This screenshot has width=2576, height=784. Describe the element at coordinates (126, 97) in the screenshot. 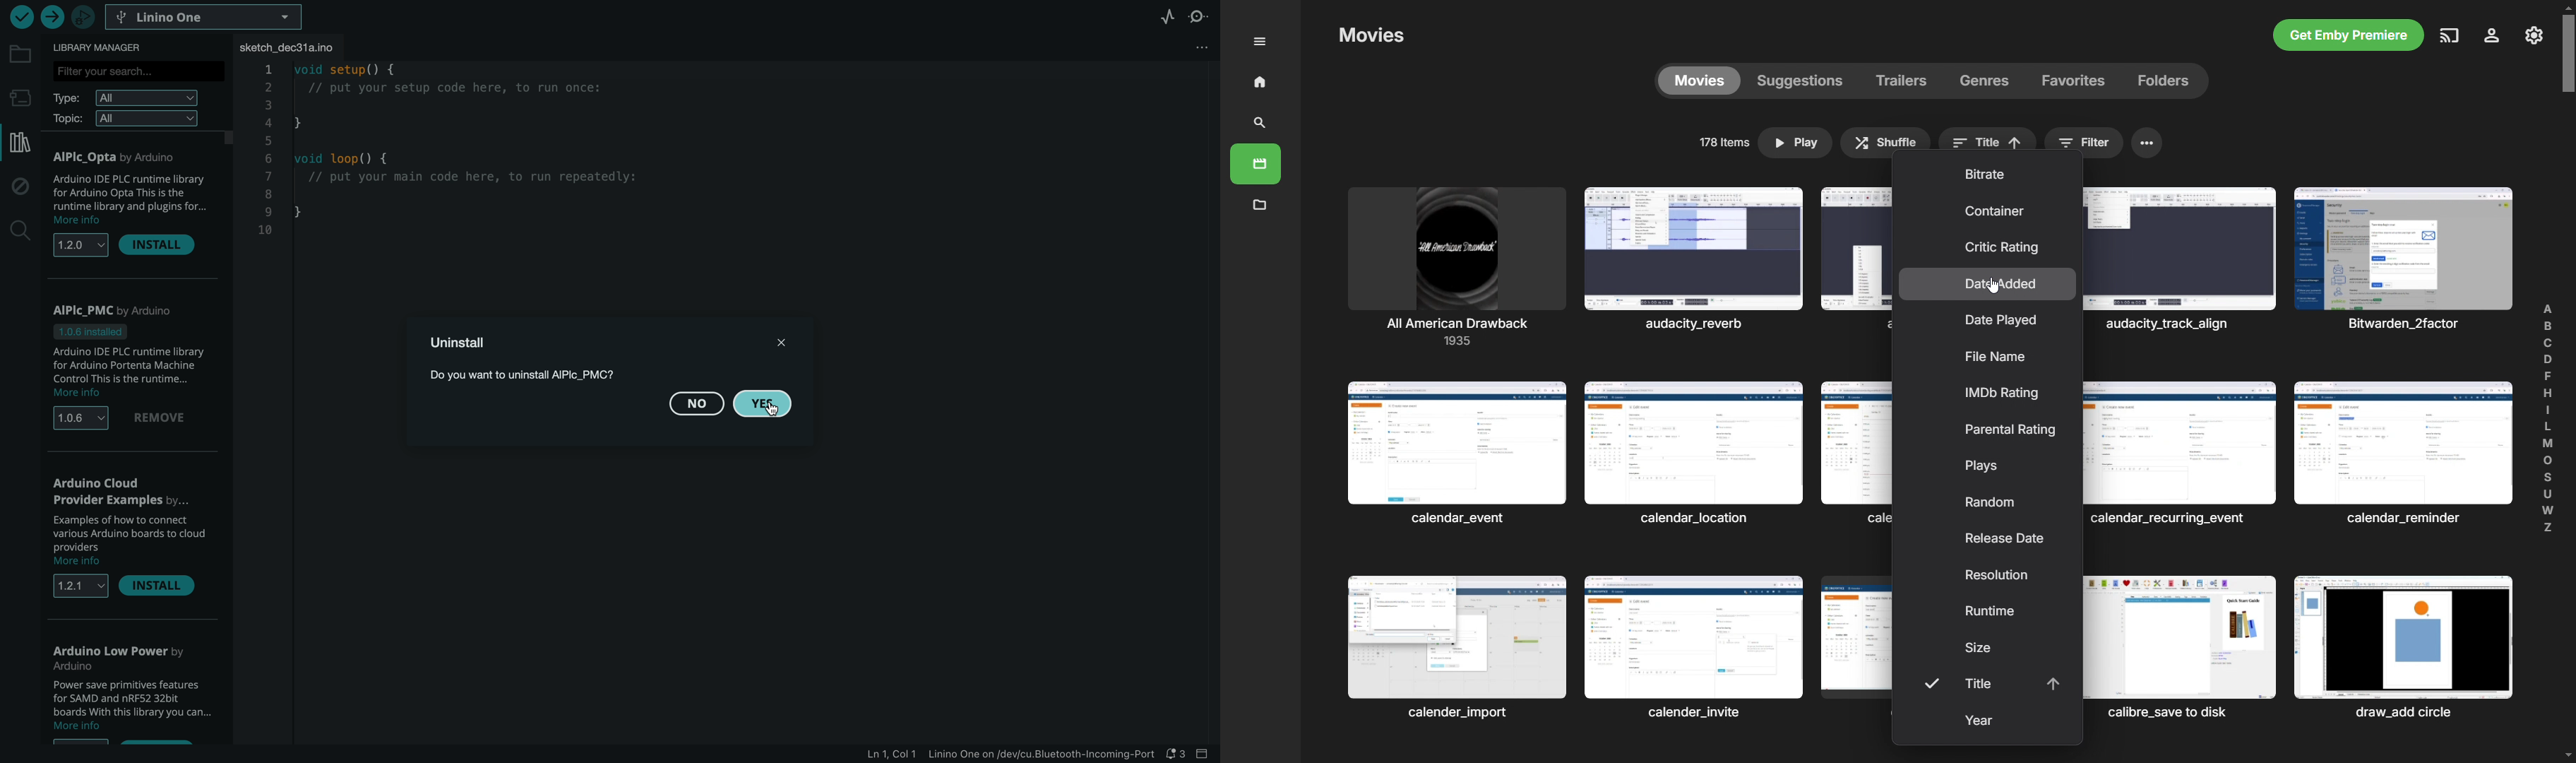

I see `type filter` at that location.